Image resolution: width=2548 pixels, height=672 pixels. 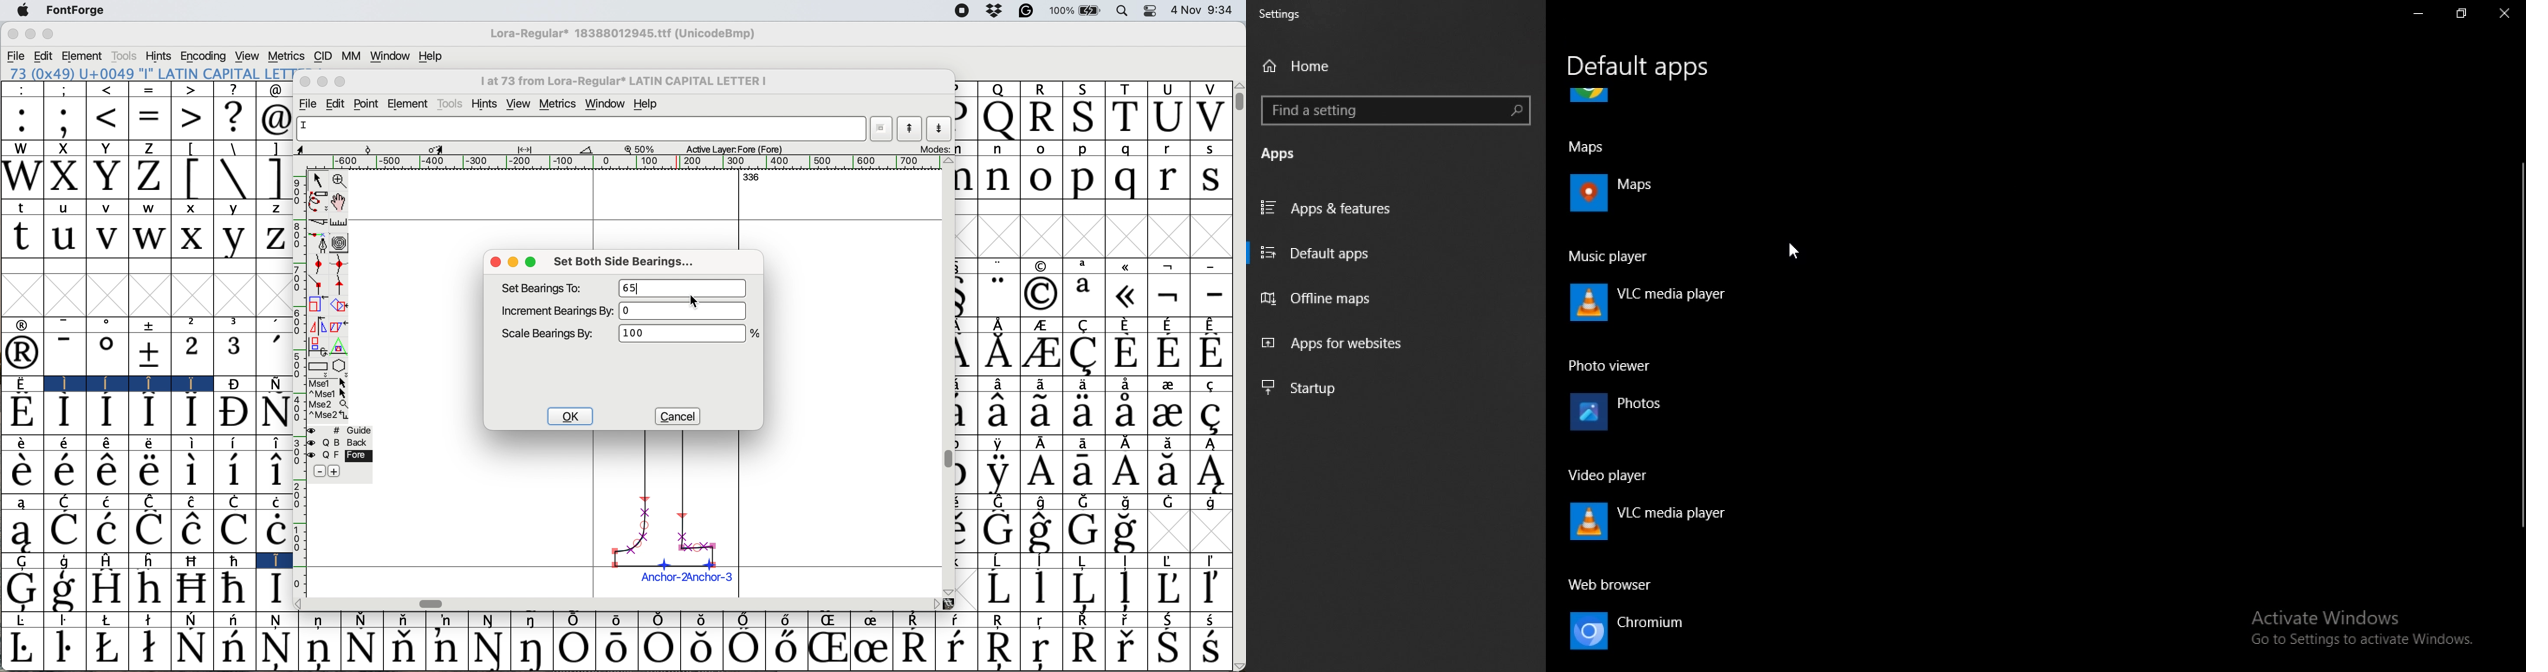 What do you see at coordinates (1629, 413) in the screenshot?
I see `photos` at bounding box center [1629, 413].